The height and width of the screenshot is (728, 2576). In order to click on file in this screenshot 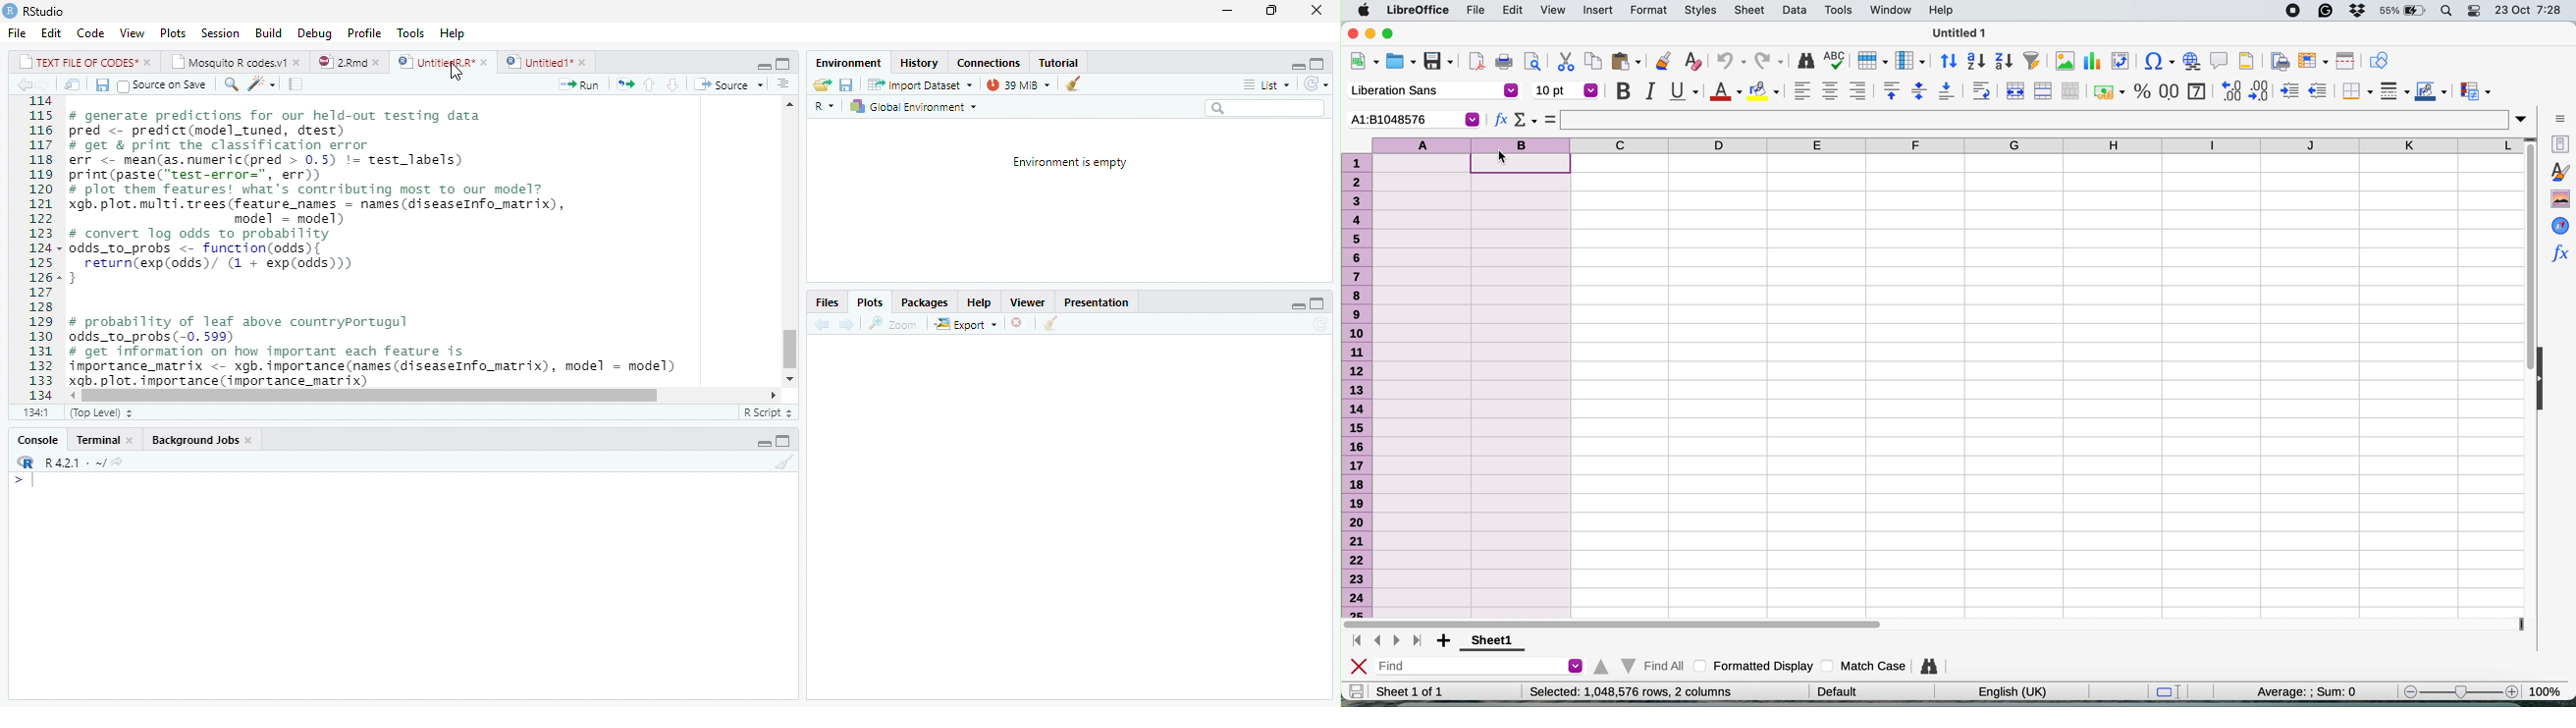, I will do `click(1475, 9)`.